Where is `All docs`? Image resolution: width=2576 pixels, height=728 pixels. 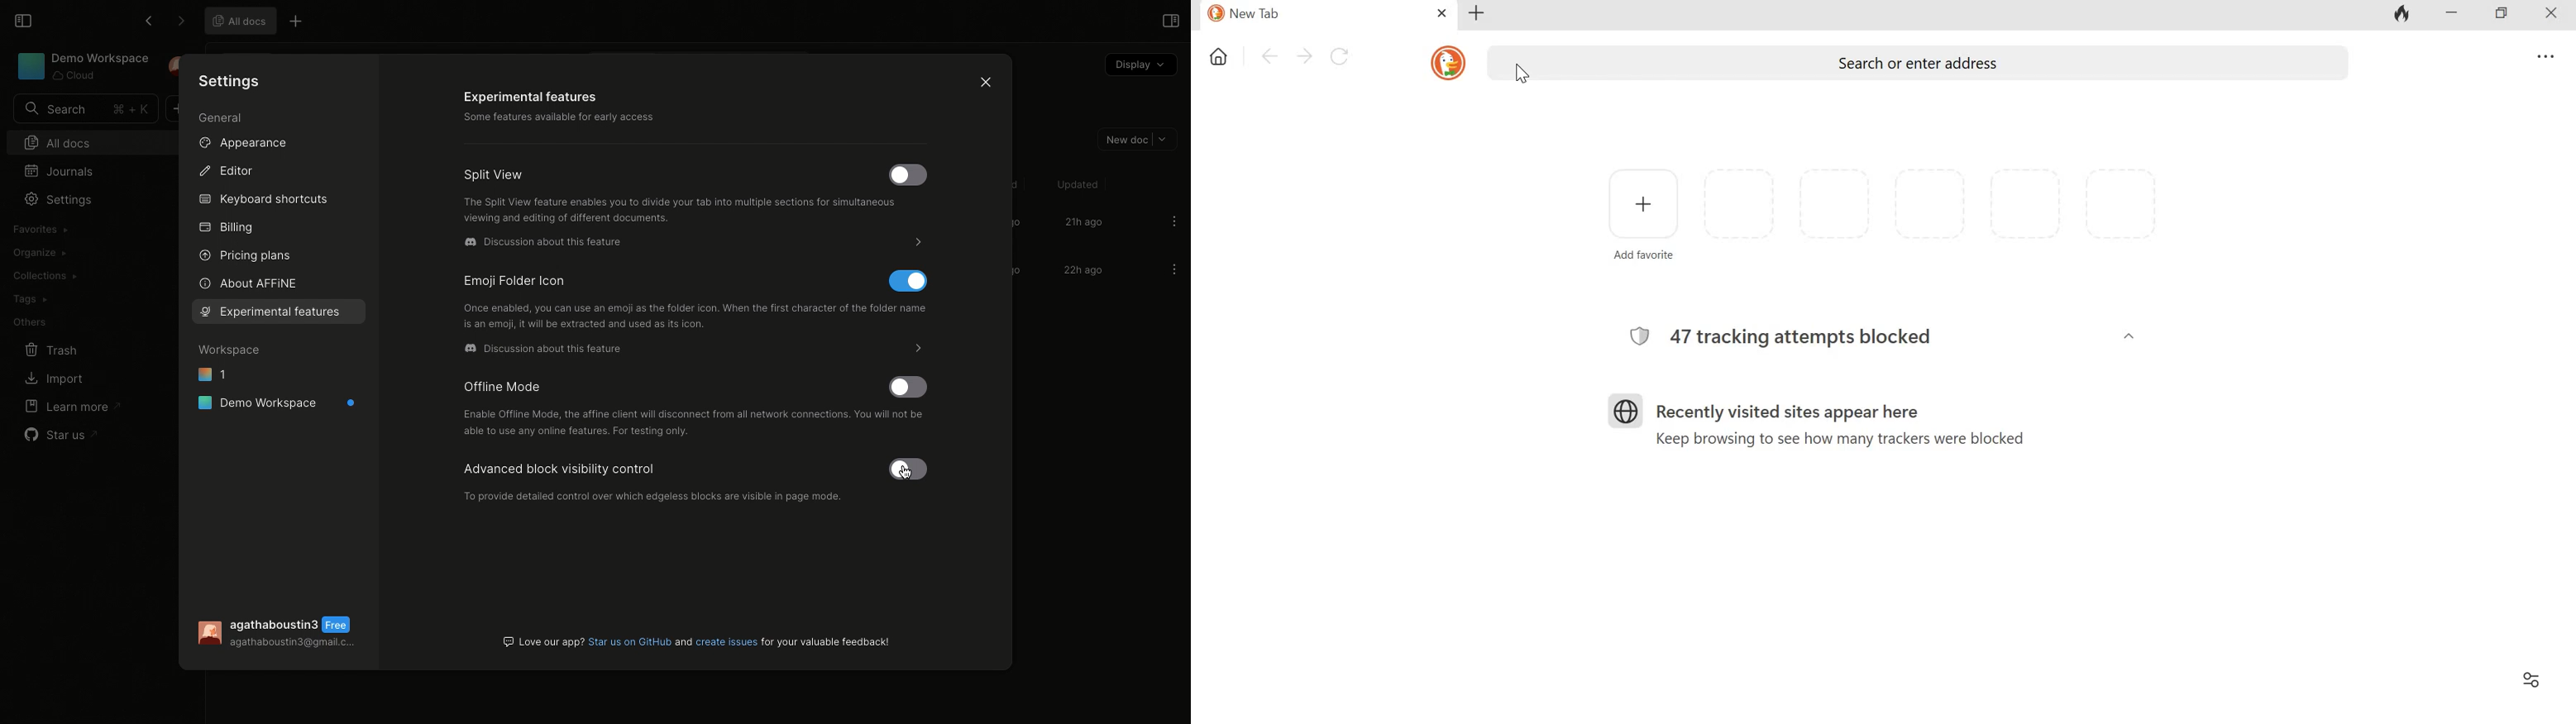
All docs is located at coordinates (80, 142).